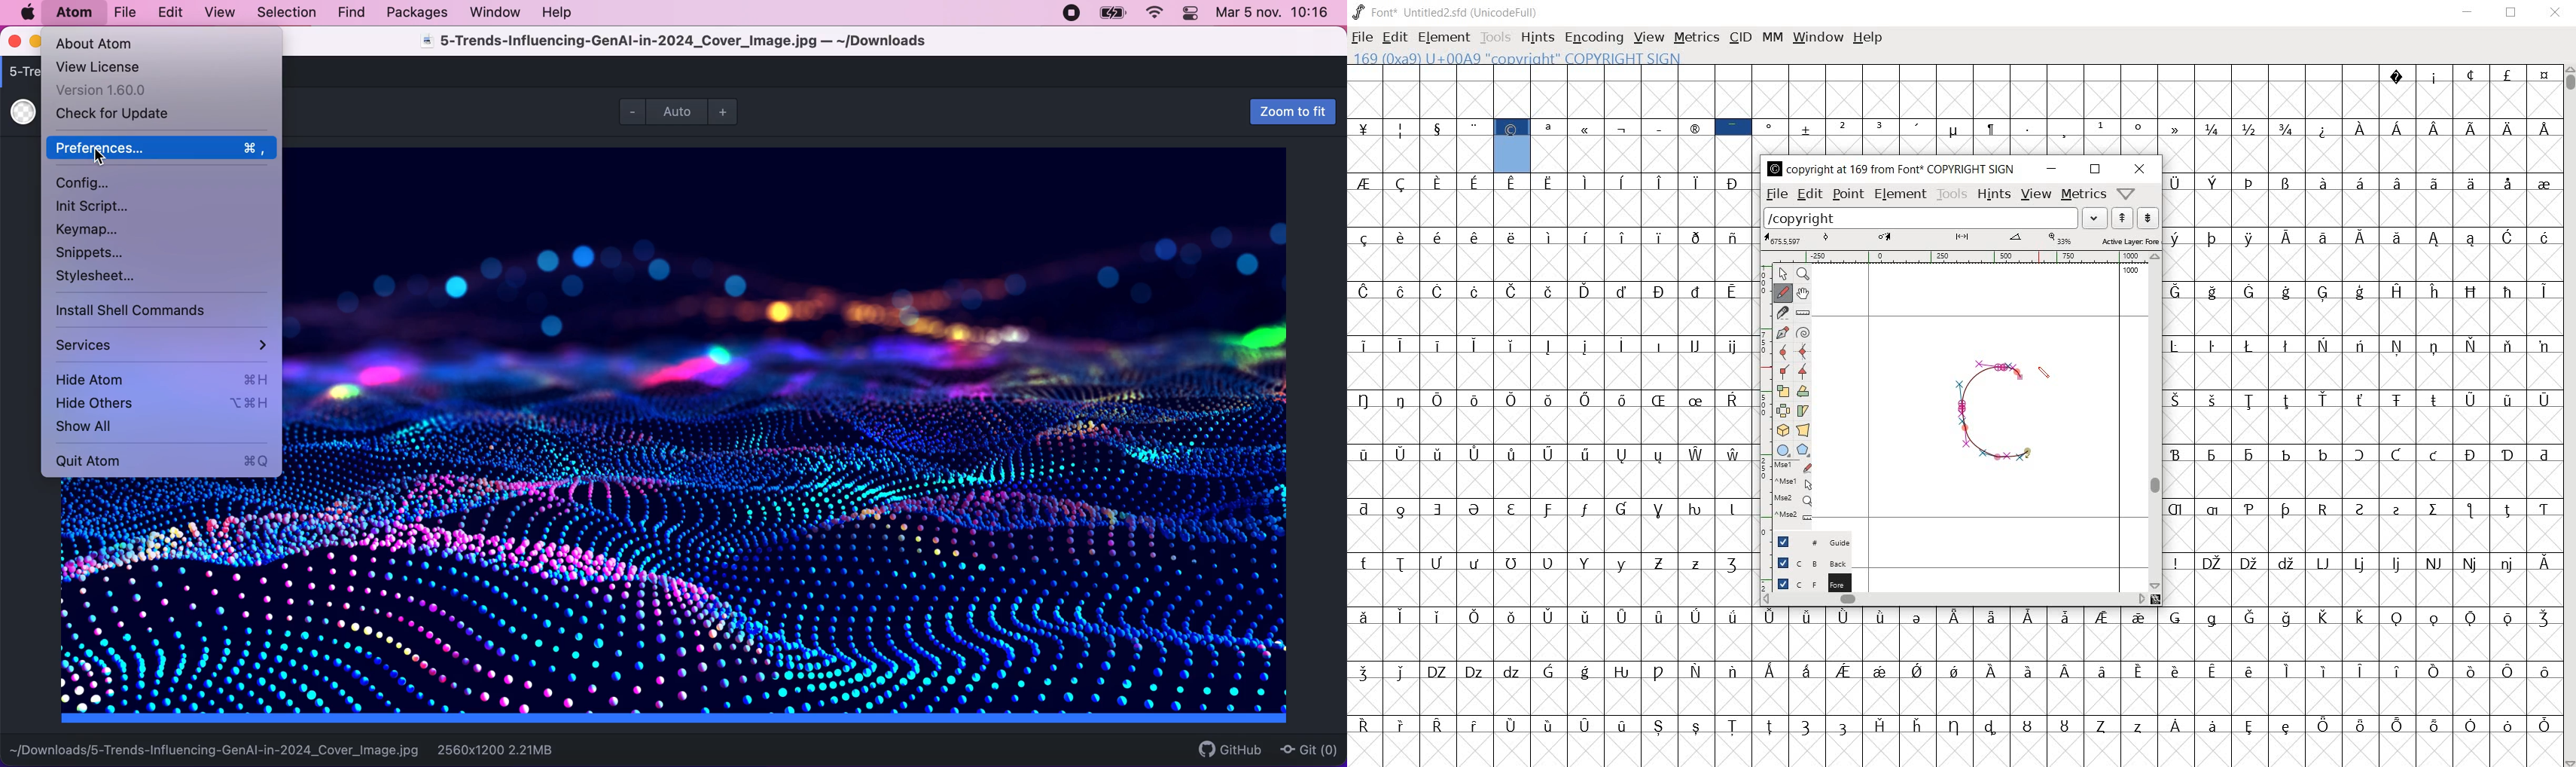 The width and height of the screenshot is (2576, 784). I want to click on pencil tool/CURSOR LOCATION, so click(2044, 375).